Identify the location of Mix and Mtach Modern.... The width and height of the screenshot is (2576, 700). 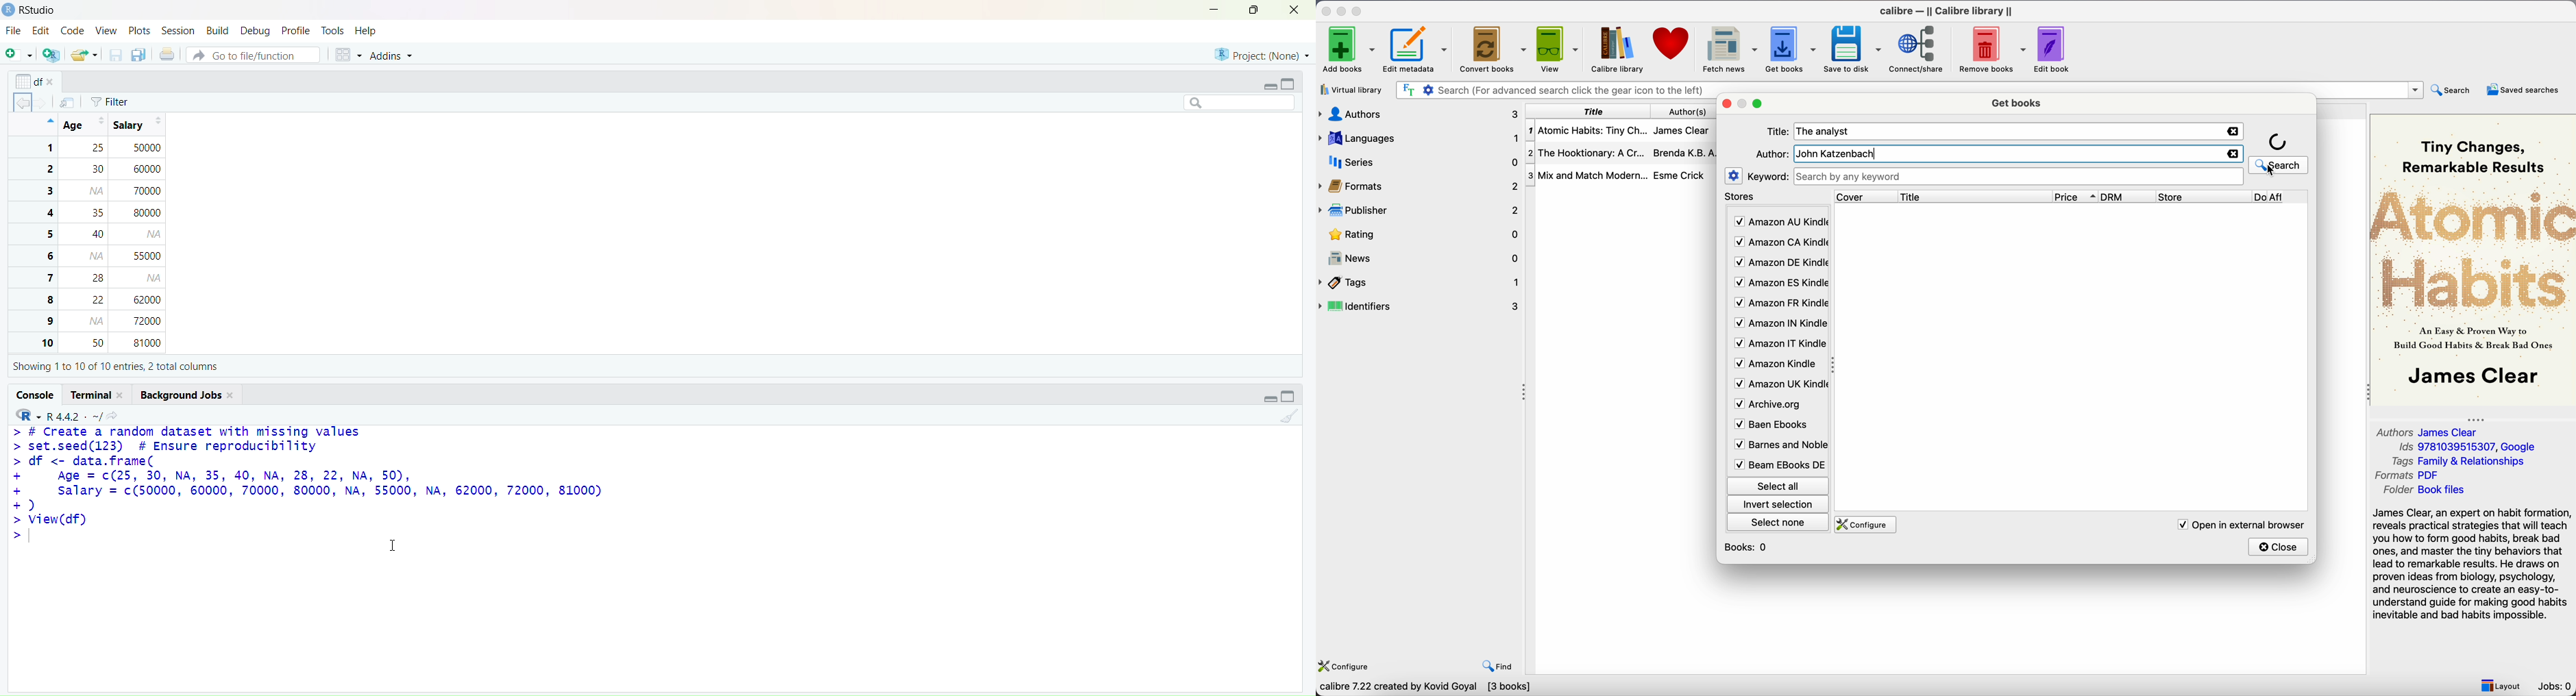
(1586, 175).